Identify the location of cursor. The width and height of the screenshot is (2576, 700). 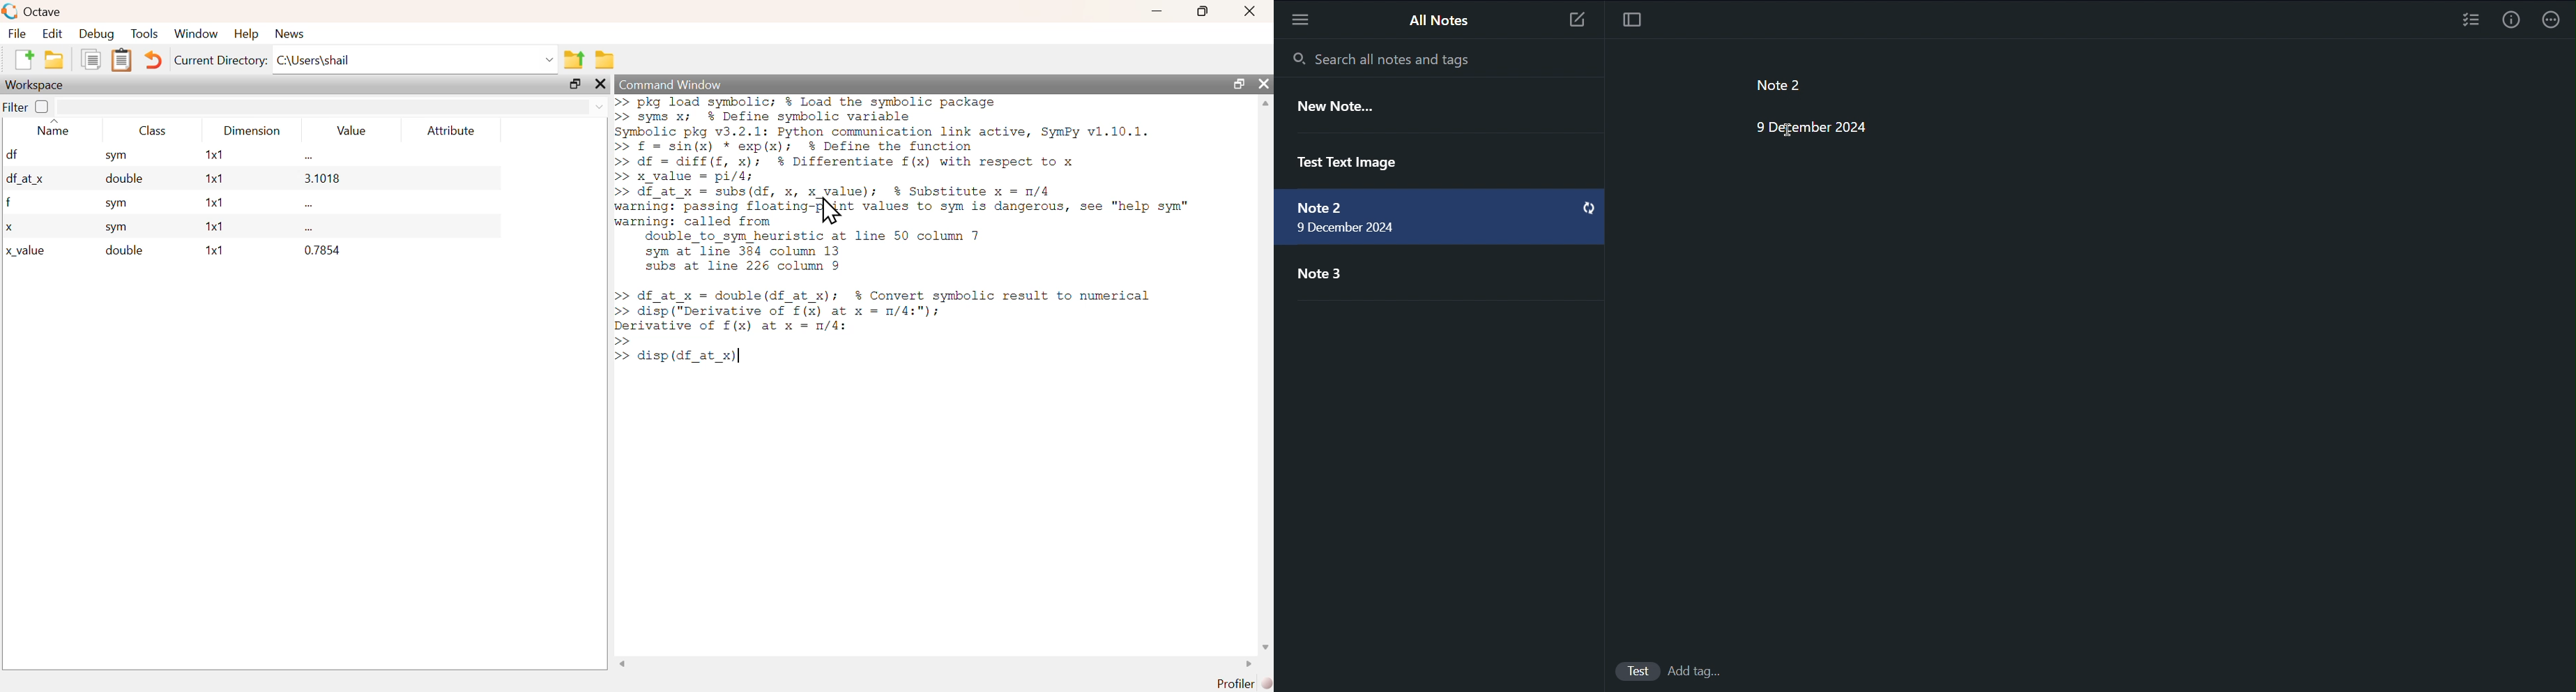
(830, 213).